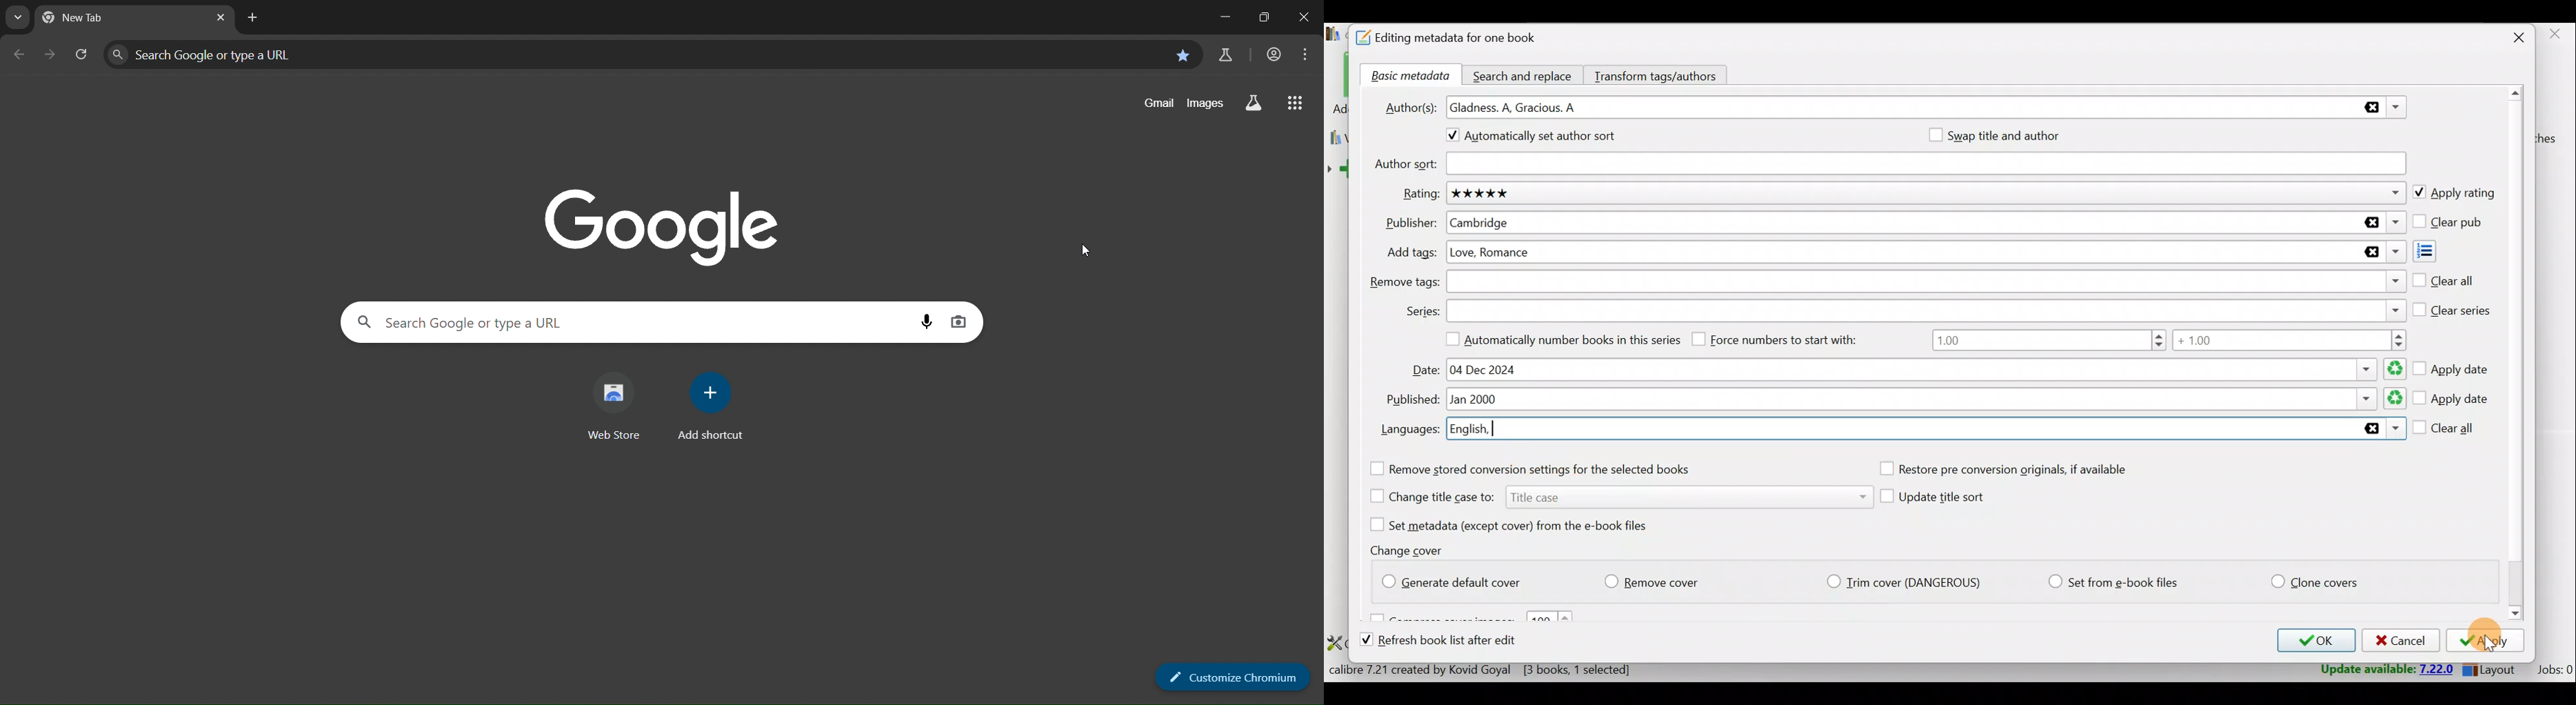 Image resolution: width=2576 pixels, height=728 pixels. Describe the element at coordinates (1785, 339) in the screenshot. I see `Force numbers to start with` at that location.